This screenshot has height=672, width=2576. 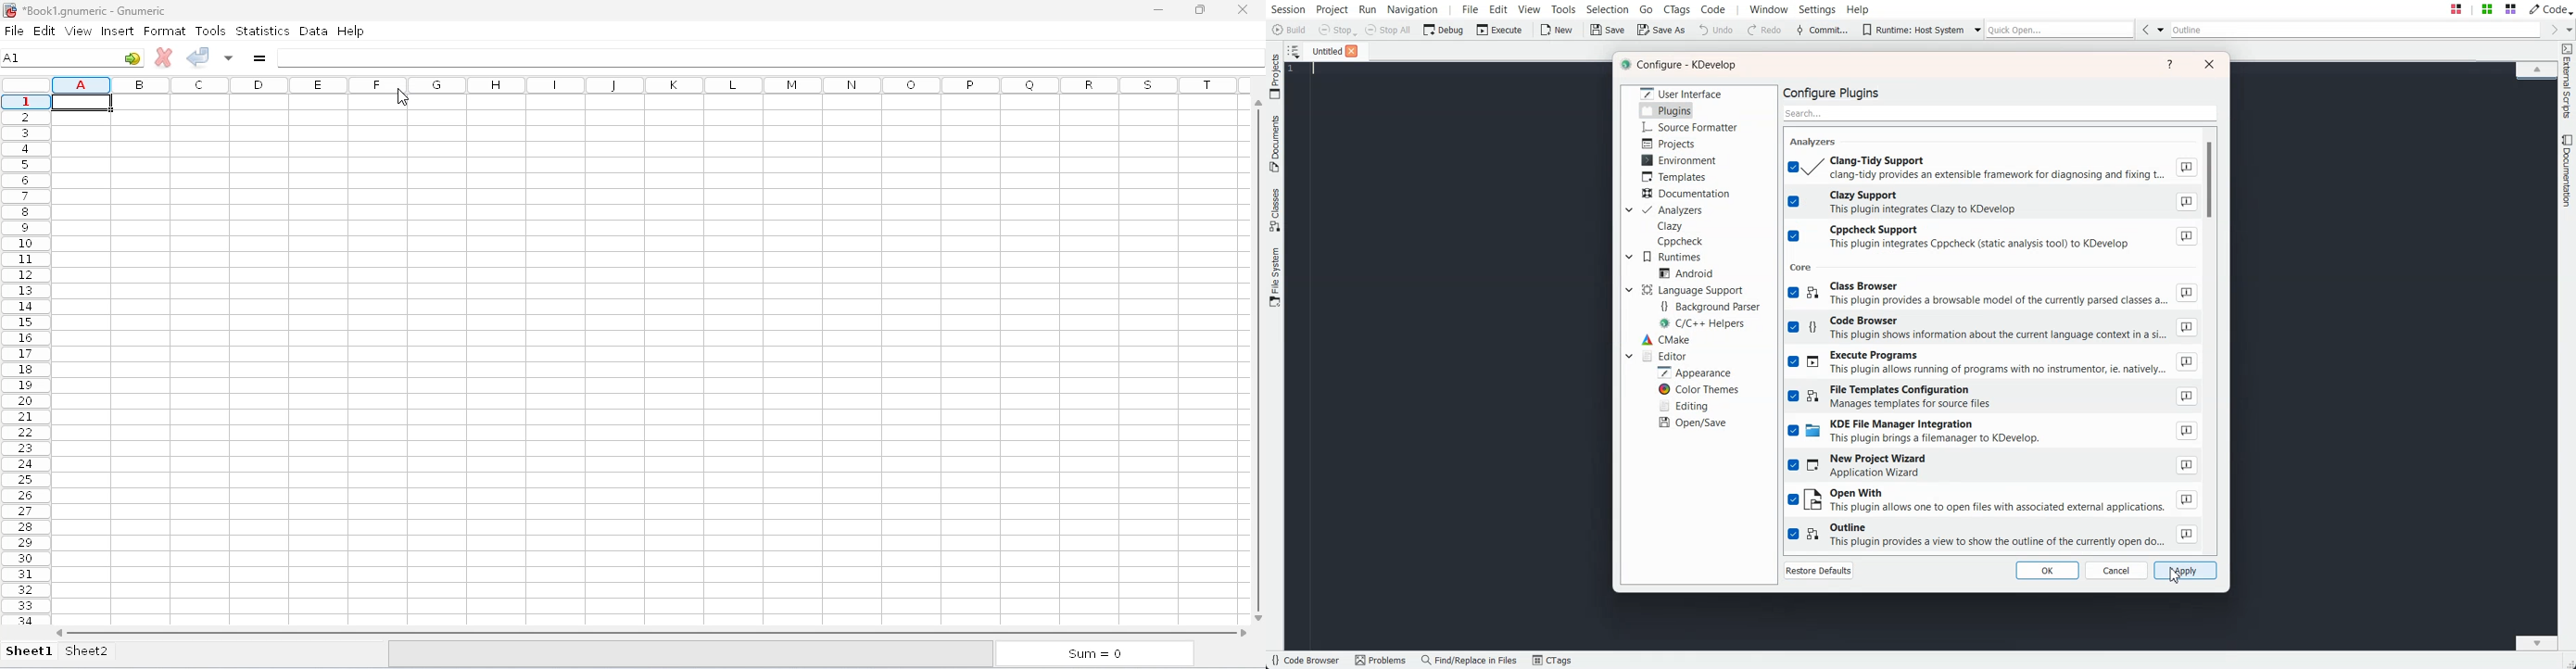 I want to click on horizontal scroll bar, so click(x=652, y=632).